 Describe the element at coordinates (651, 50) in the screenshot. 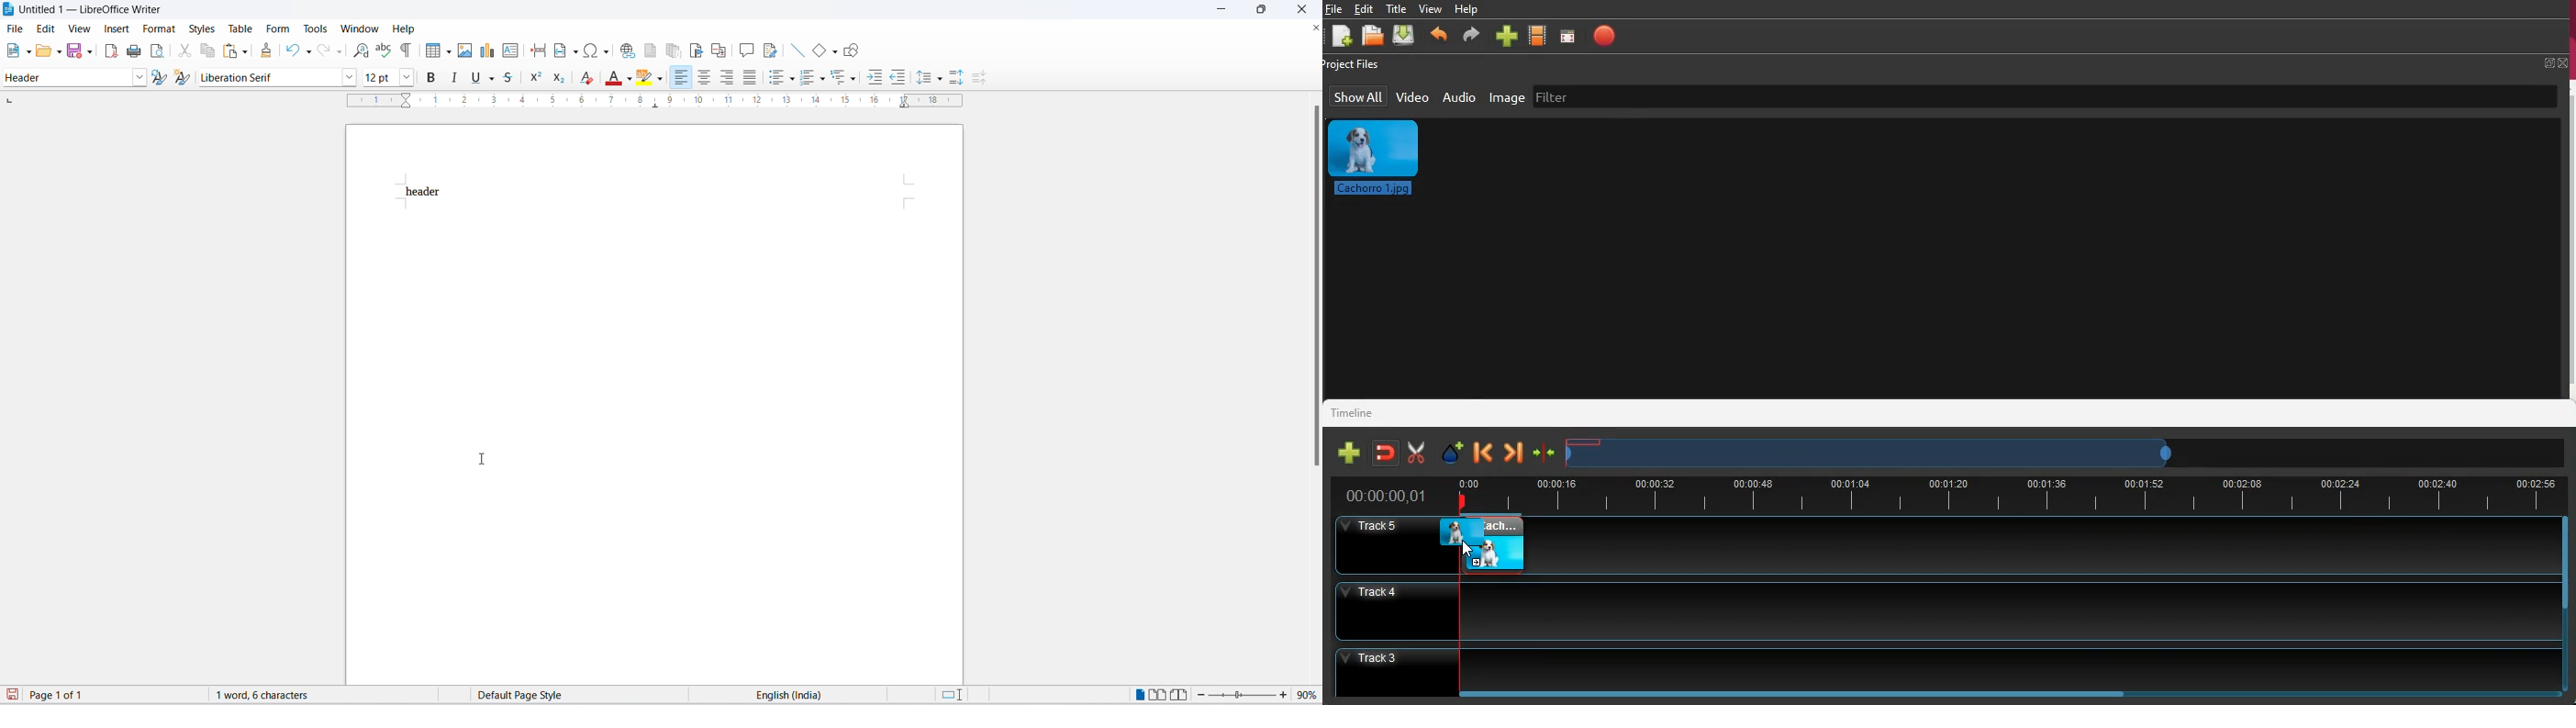

I see `insert footnote` at that location.